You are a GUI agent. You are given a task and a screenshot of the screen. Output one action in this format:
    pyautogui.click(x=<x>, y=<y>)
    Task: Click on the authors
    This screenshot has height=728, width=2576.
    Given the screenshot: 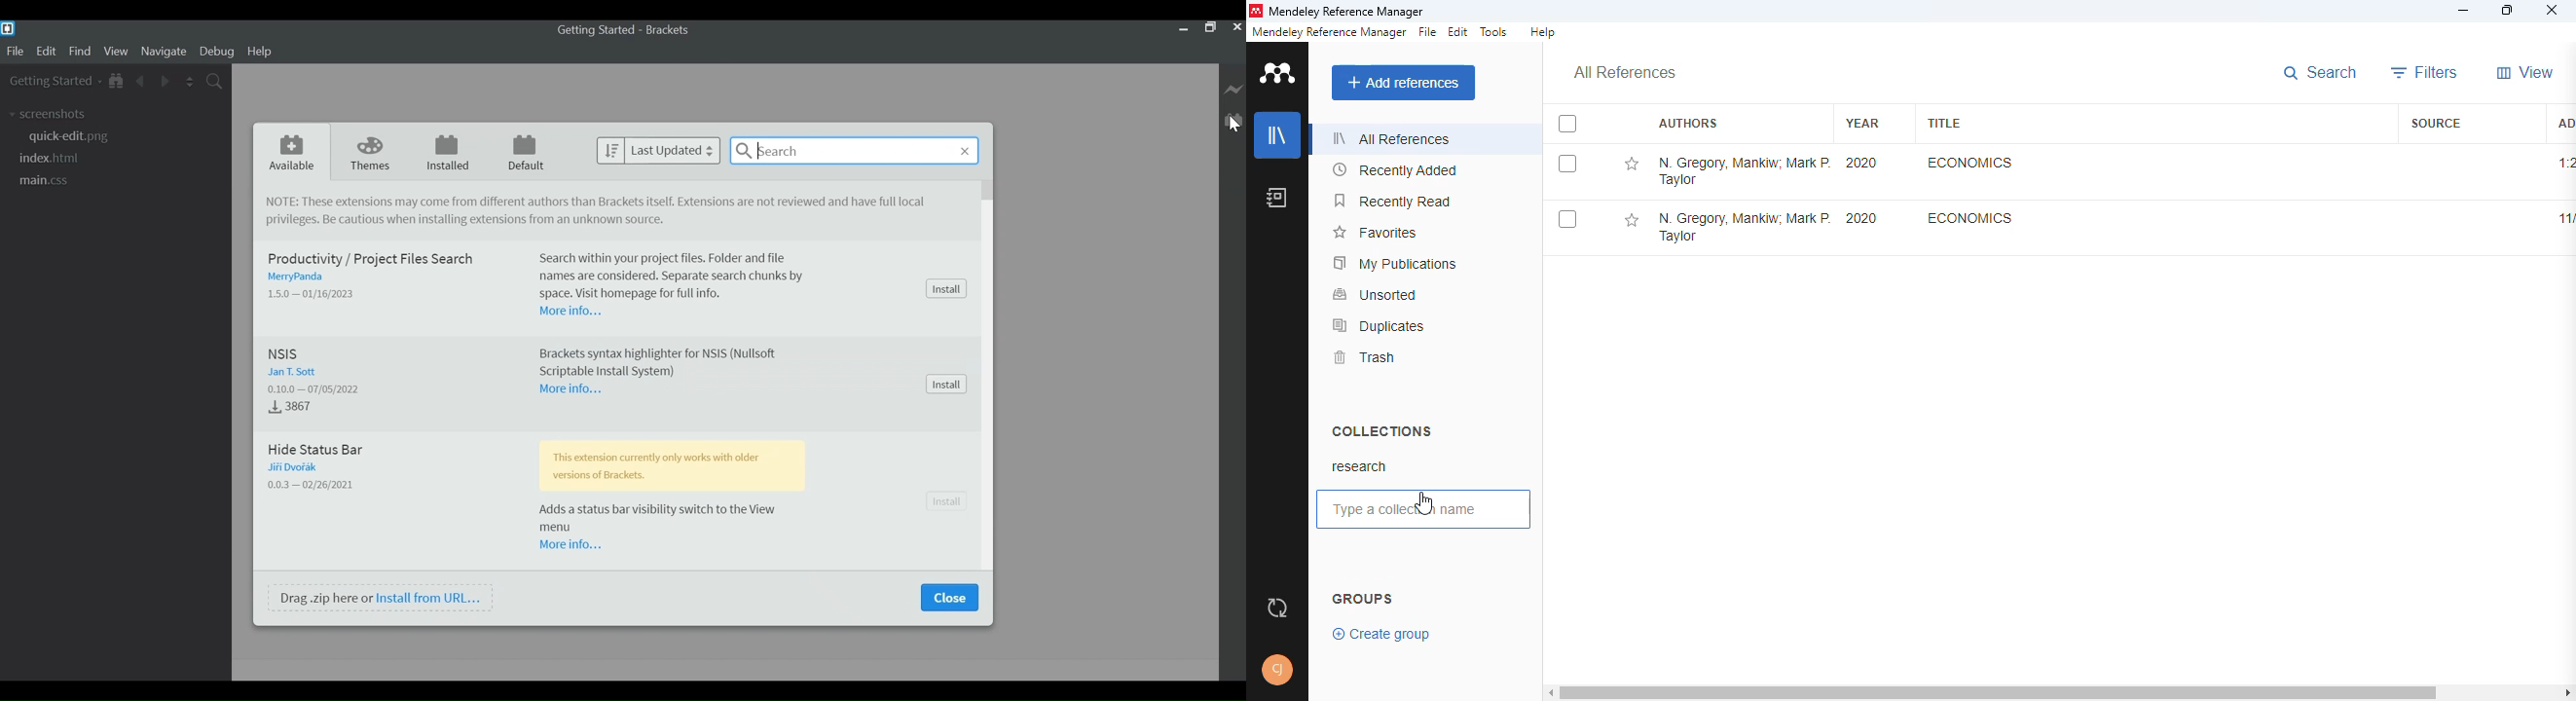 What is the action you would take?
    pyautogui.click(x=1687, y=124)
    